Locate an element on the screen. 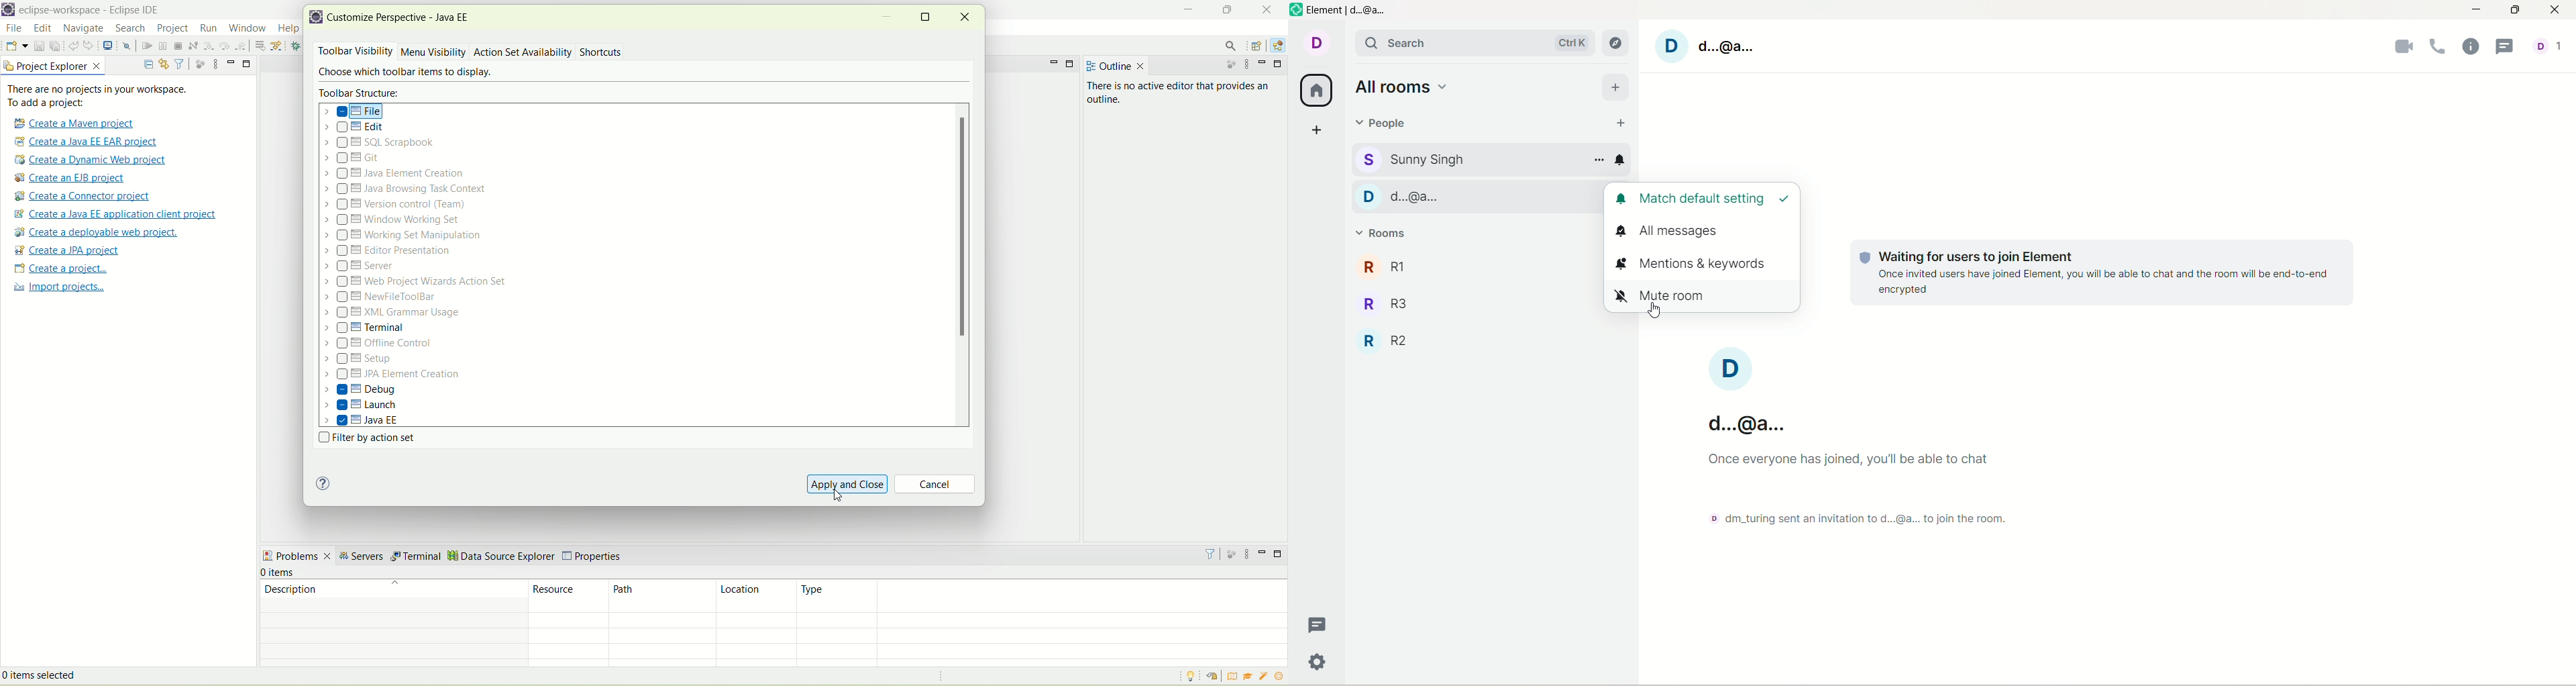  create a connector project is located at coordinates (83, 197).